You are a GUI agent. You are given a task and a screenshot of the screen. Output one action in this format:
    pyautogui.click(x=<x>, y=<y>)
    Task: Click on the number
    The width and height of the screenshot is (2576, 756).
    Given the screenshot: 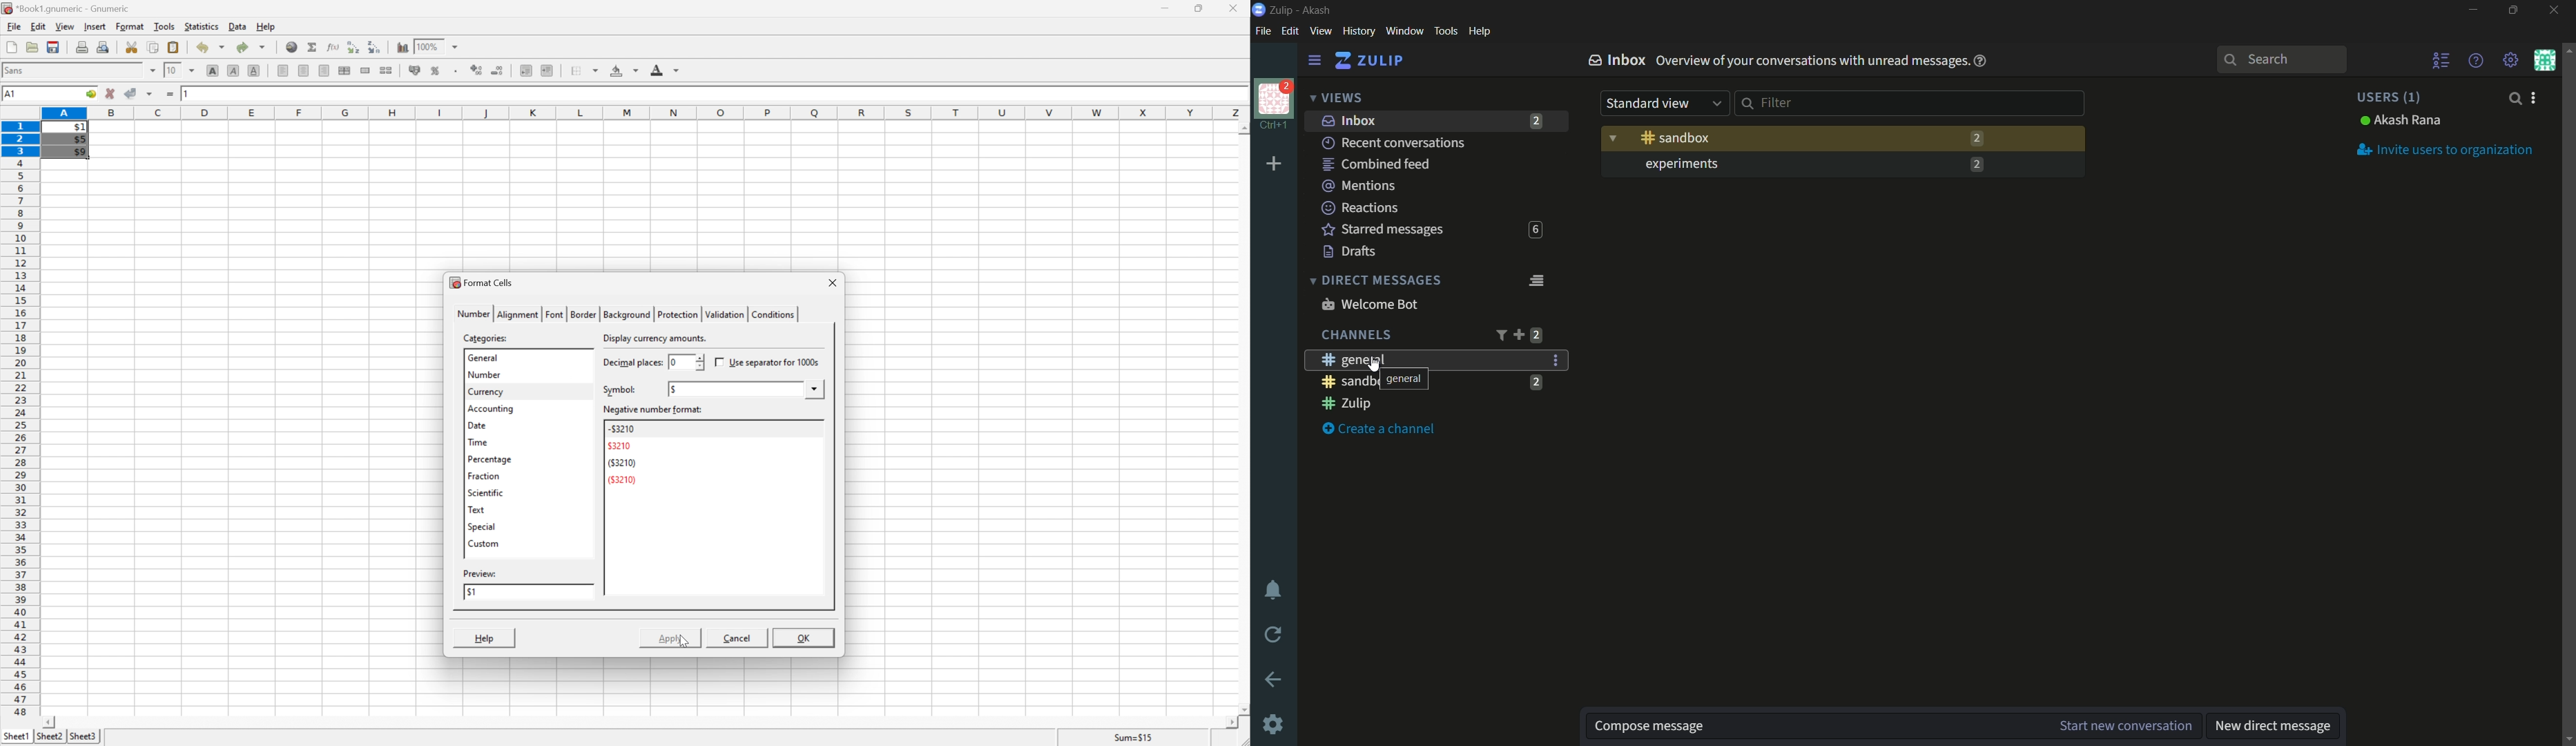 What is the action you would take?
    pyautogui.click(x=473, y=313)
    